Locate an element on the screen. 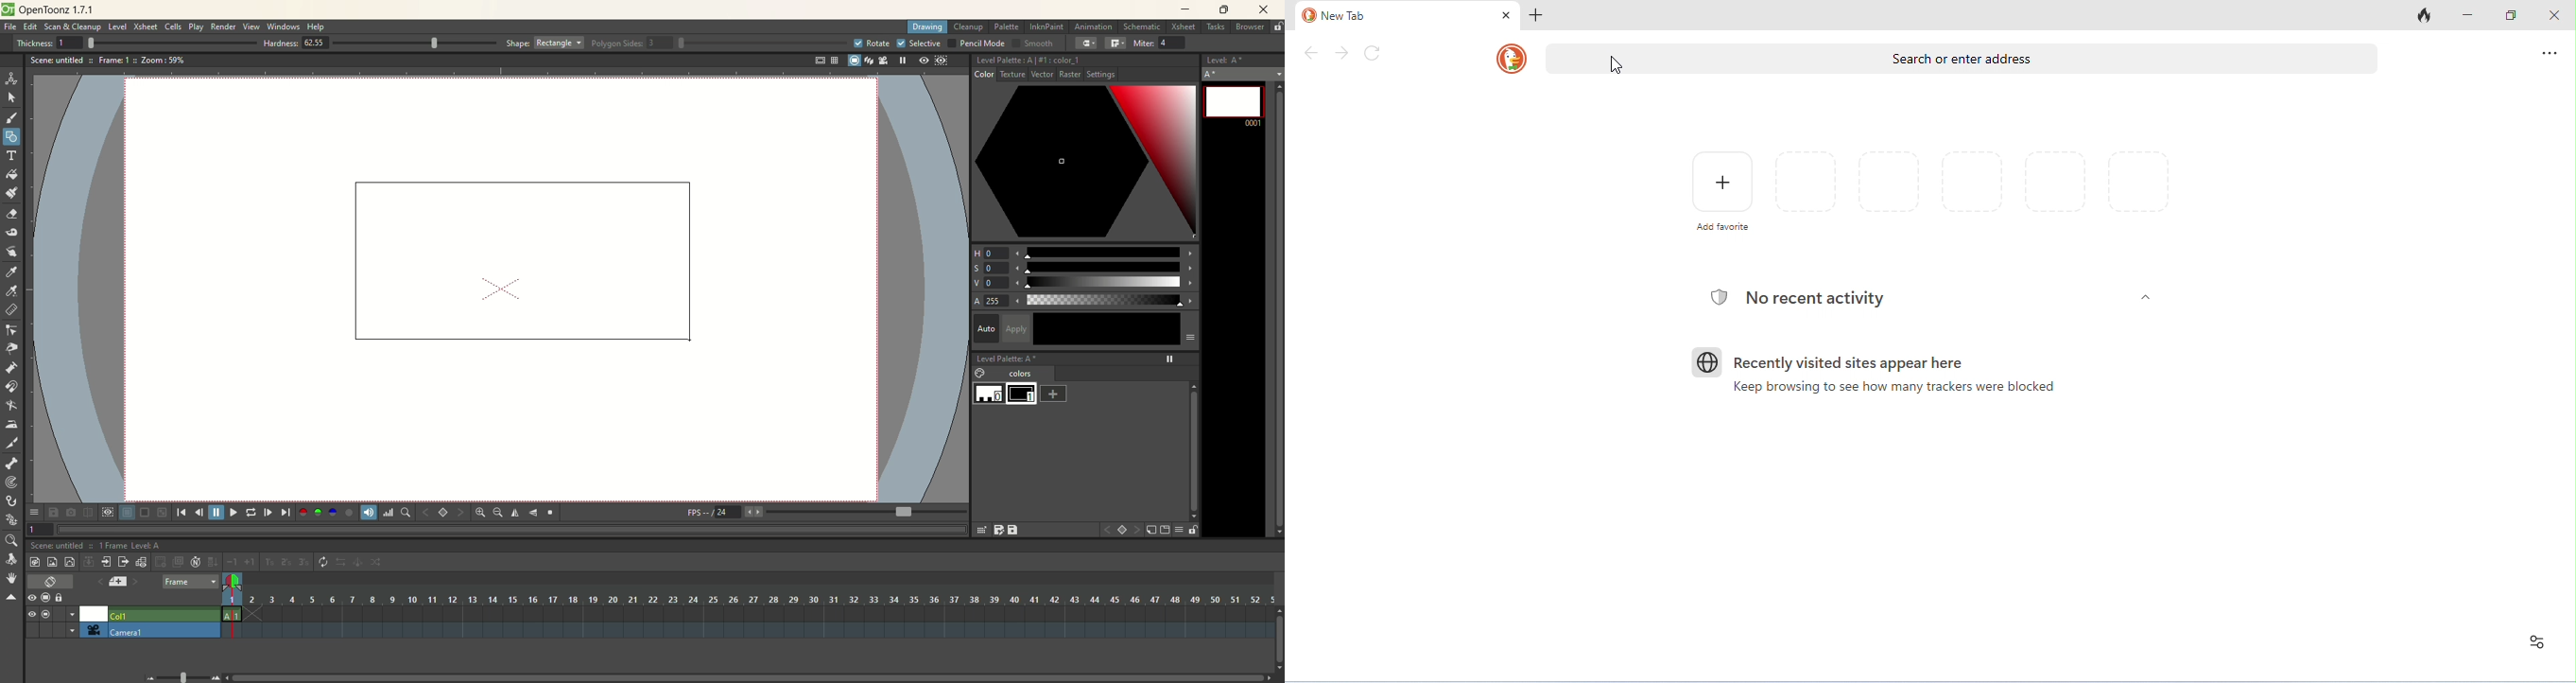 The width and height of the screenshot is (2576, 700). recently visited sites will appear here is located at coordinates (1849, 363).